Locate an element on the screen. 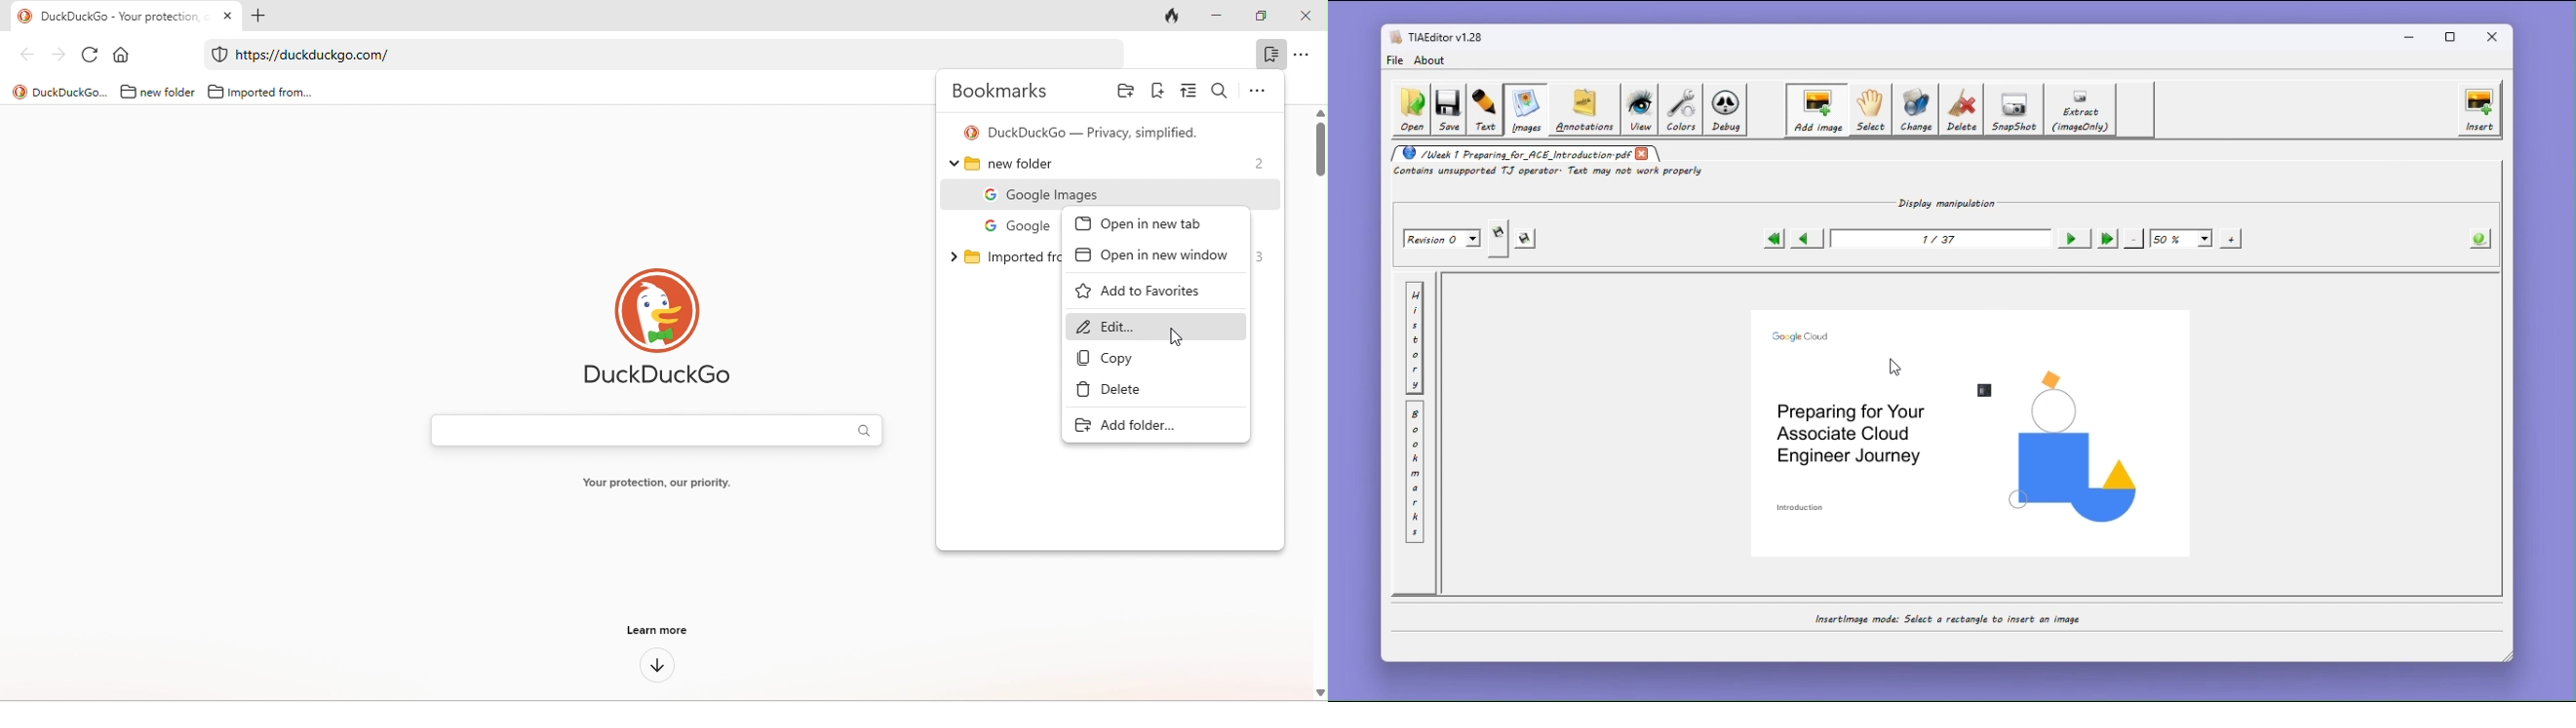  back is located at coordinates (21, 57).